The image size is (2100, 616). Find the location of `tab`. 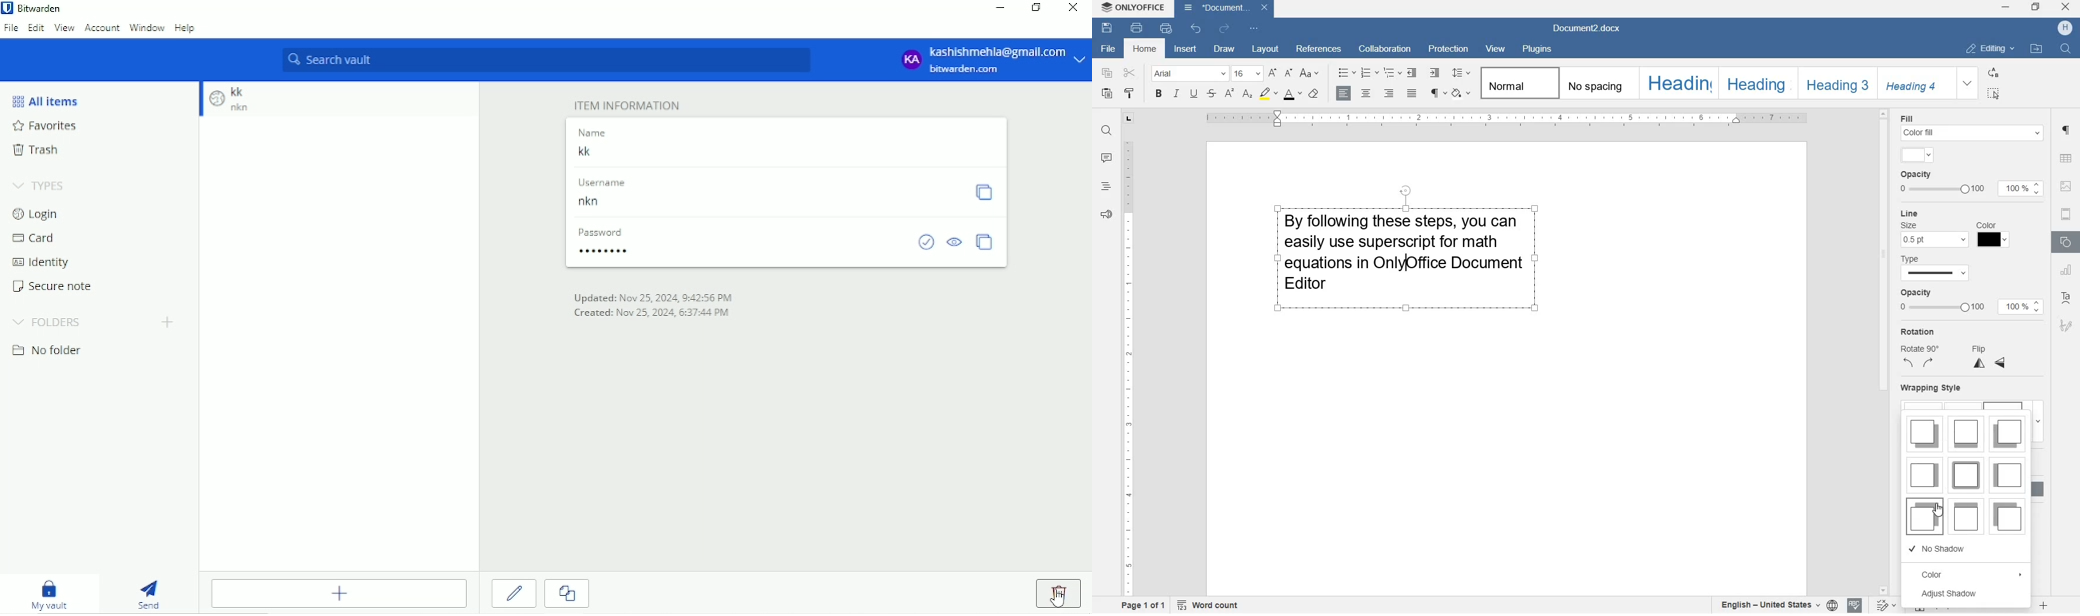

tab is located at coordinates (1128, 119).